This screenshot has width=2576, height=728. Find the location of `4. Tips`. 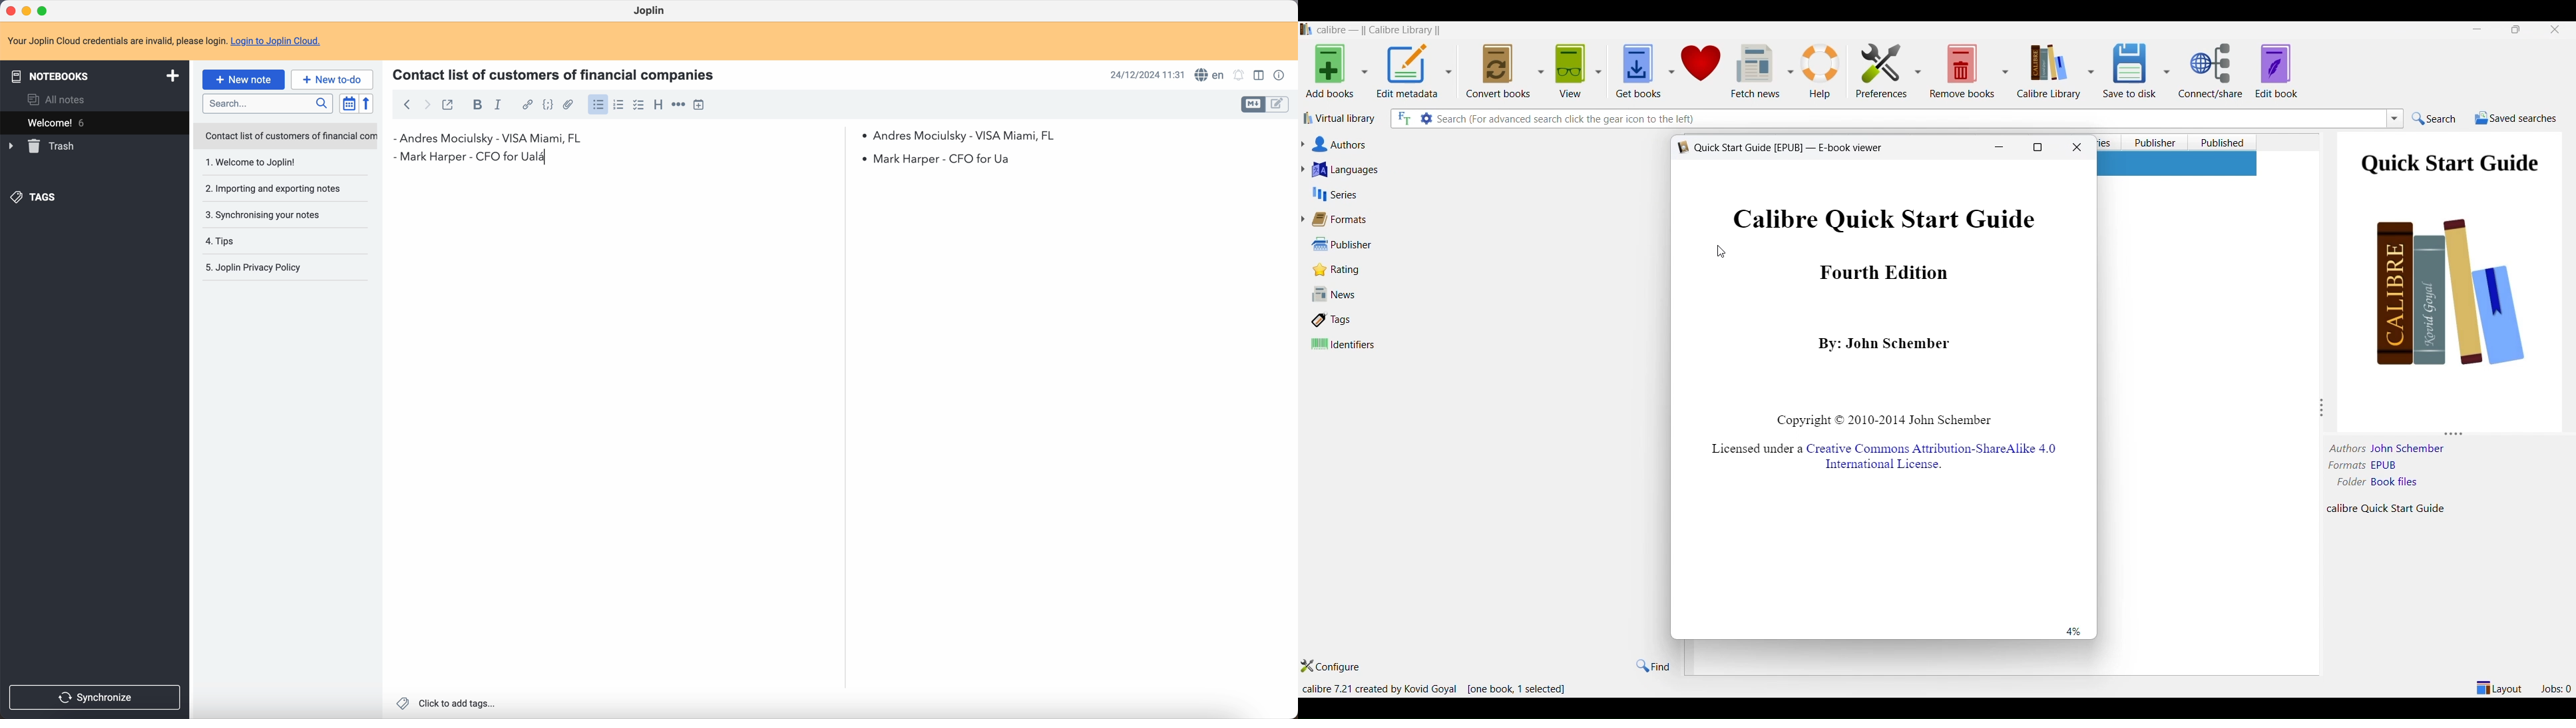

4. Tips is located at coordinates (251, 241).